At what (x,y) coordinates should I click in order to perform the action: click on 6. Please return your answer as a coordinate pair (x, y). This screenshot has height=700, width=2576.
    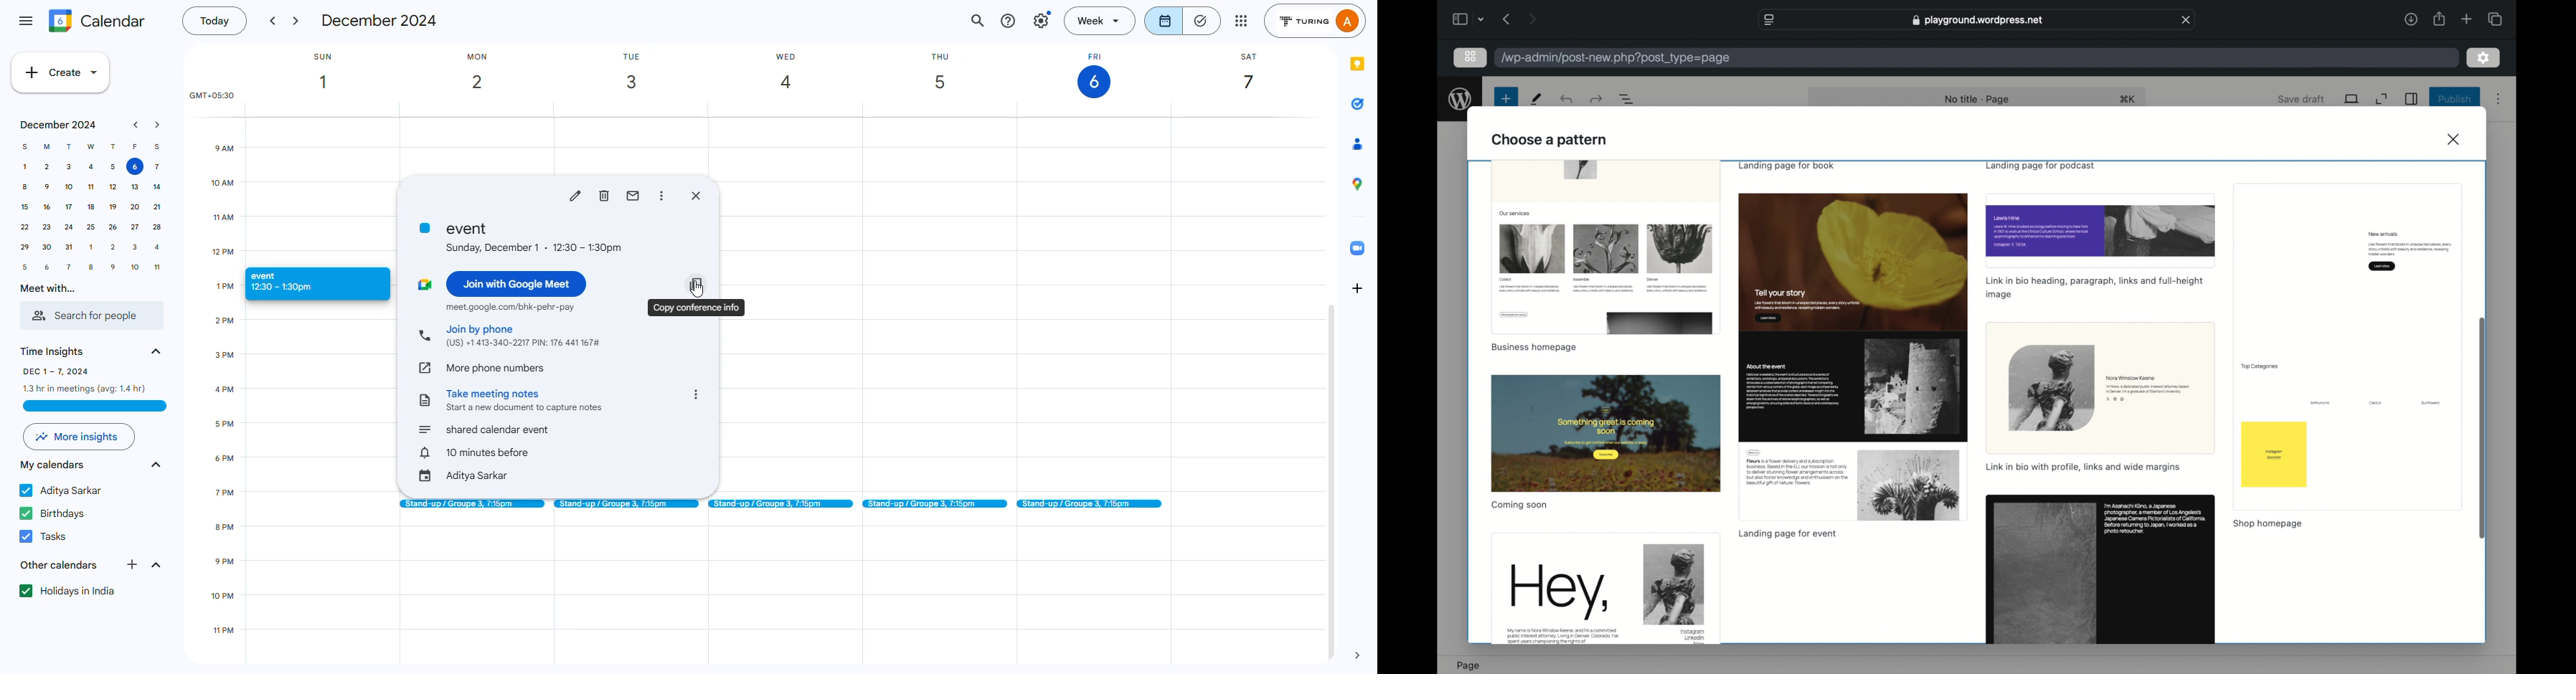
    Looking at the image, I should click on (48, 267).